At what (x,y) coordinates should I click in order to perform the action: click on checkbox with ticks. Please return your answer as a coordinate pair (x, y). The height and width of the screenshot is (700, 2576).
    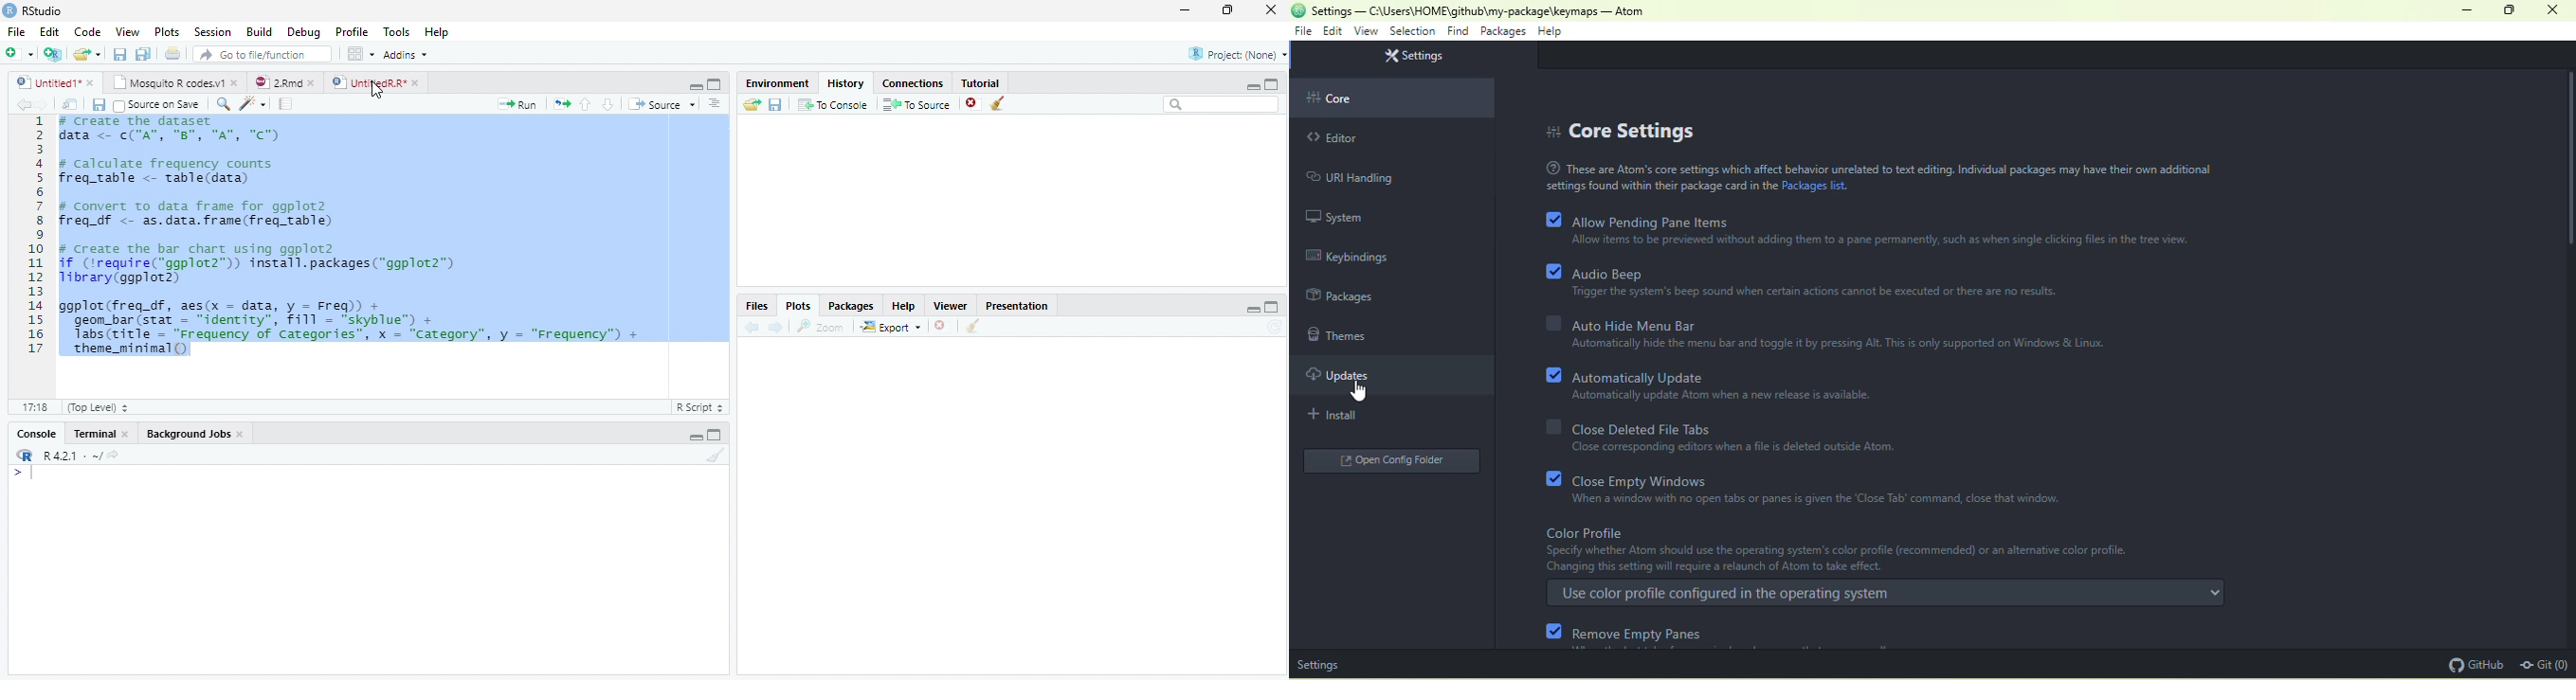
    Looking at the image, I should click on (1553, 220).